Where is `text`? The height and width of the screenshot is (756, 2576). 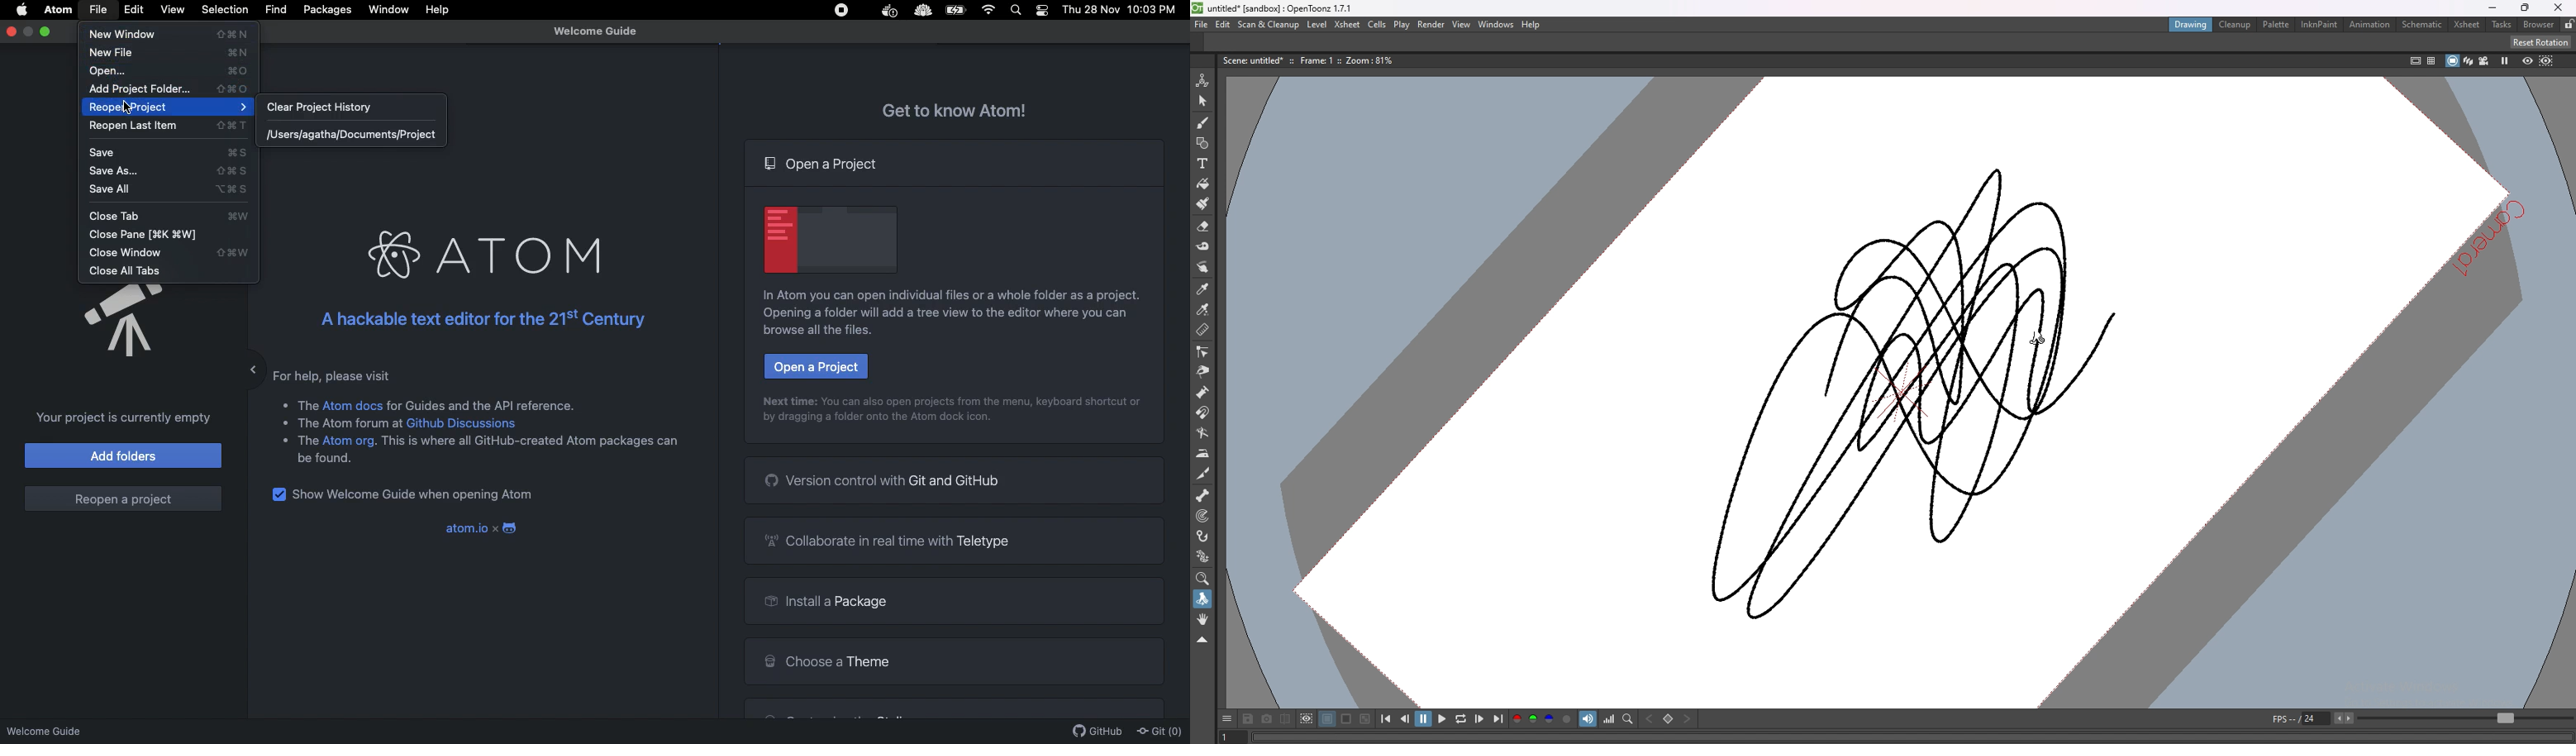 text is located at coordinates (307, 441).